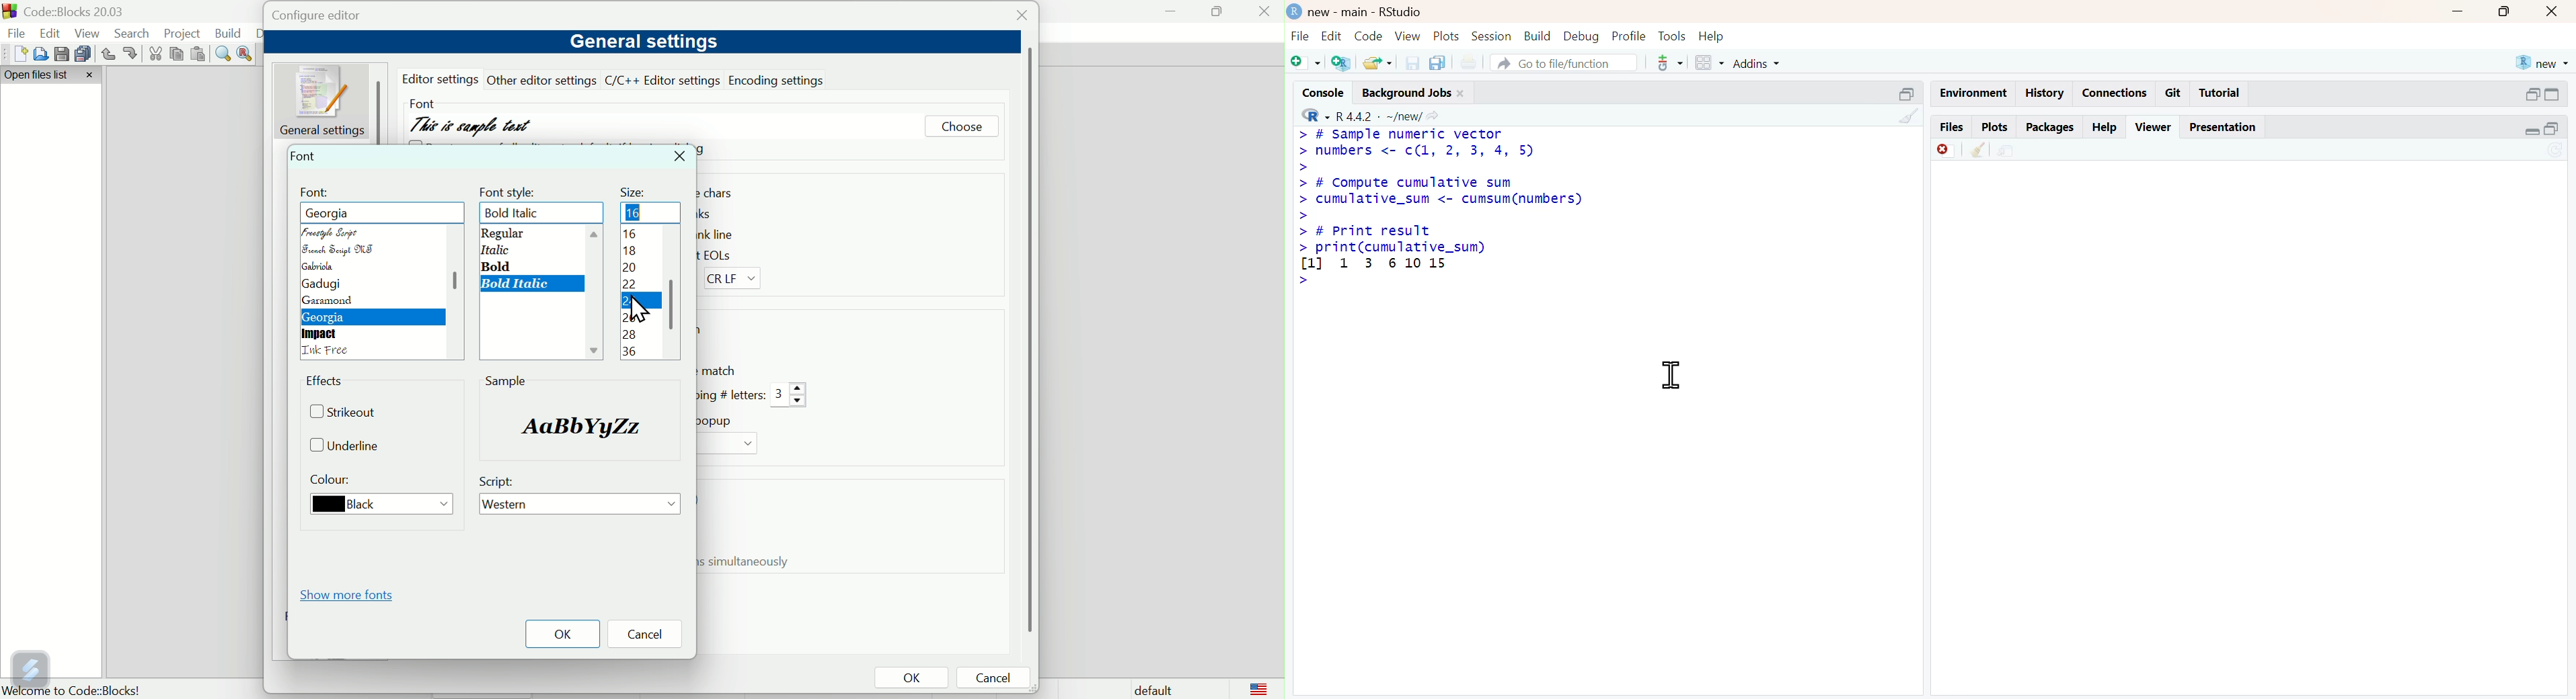 Image resolution: width=2576 pixels, height=700 pixels. I want to click on help, so click(1712, 36).